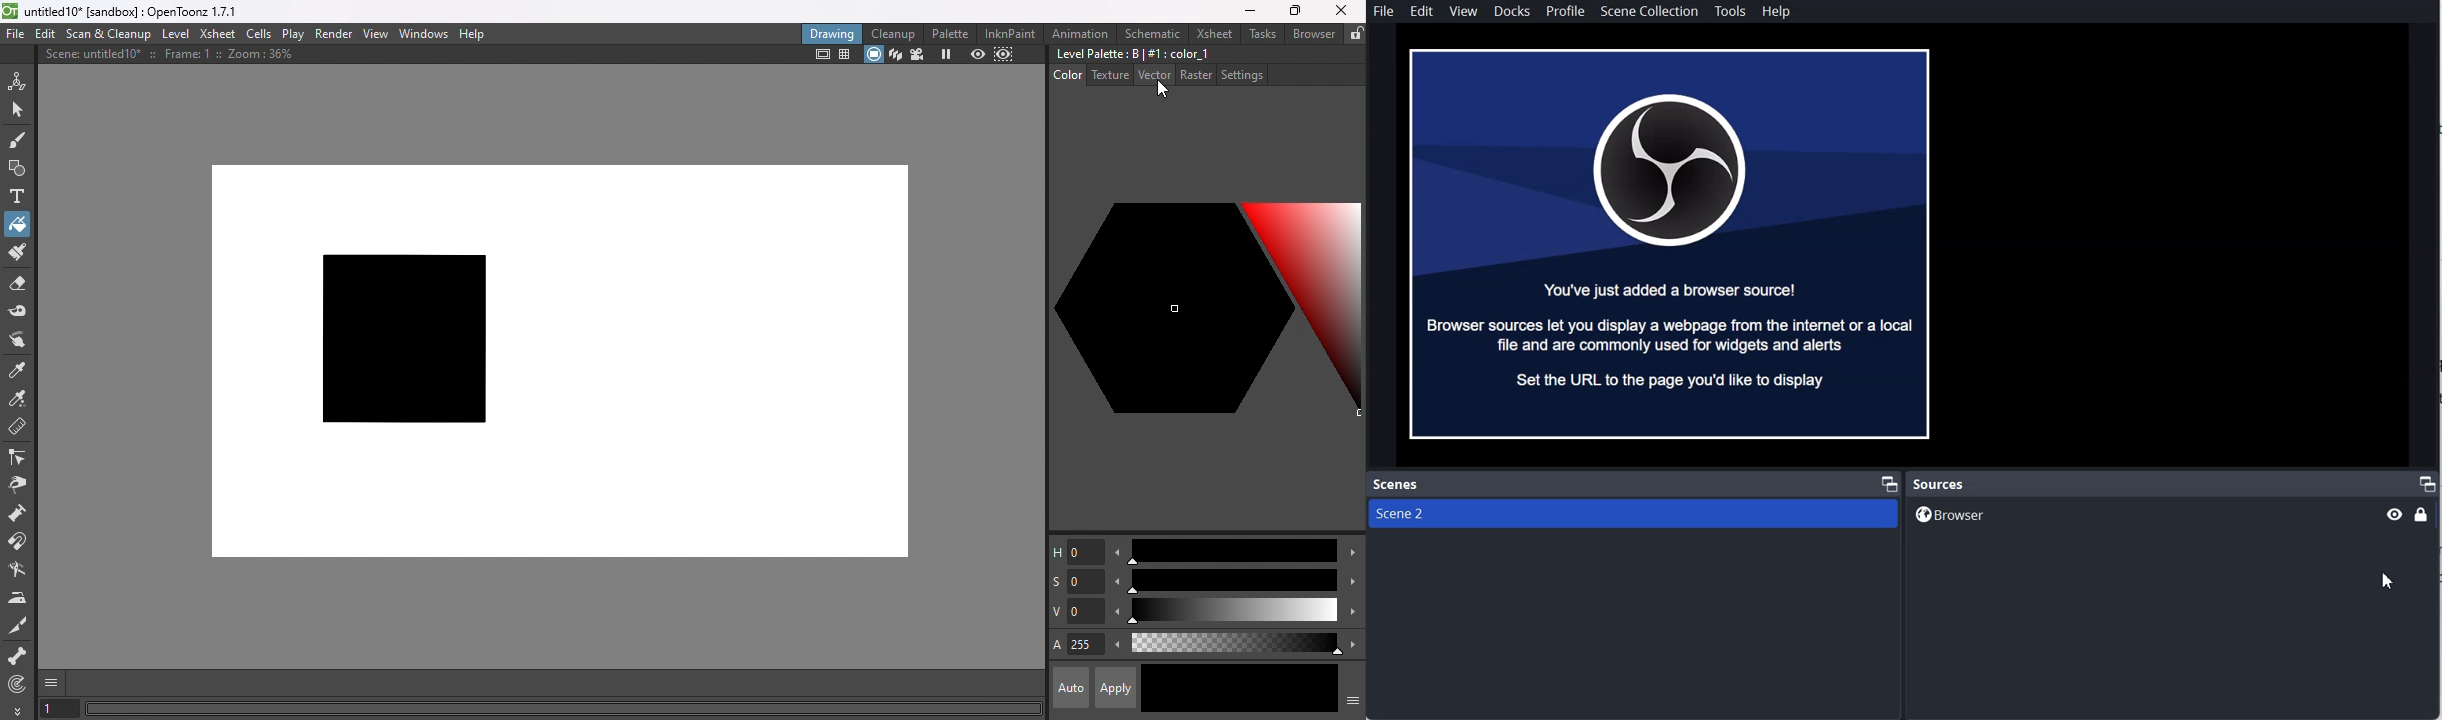  What do you see at coordinates (1077, 646) in the screenshot?
I see `A` at bounding box center [1077, 646].